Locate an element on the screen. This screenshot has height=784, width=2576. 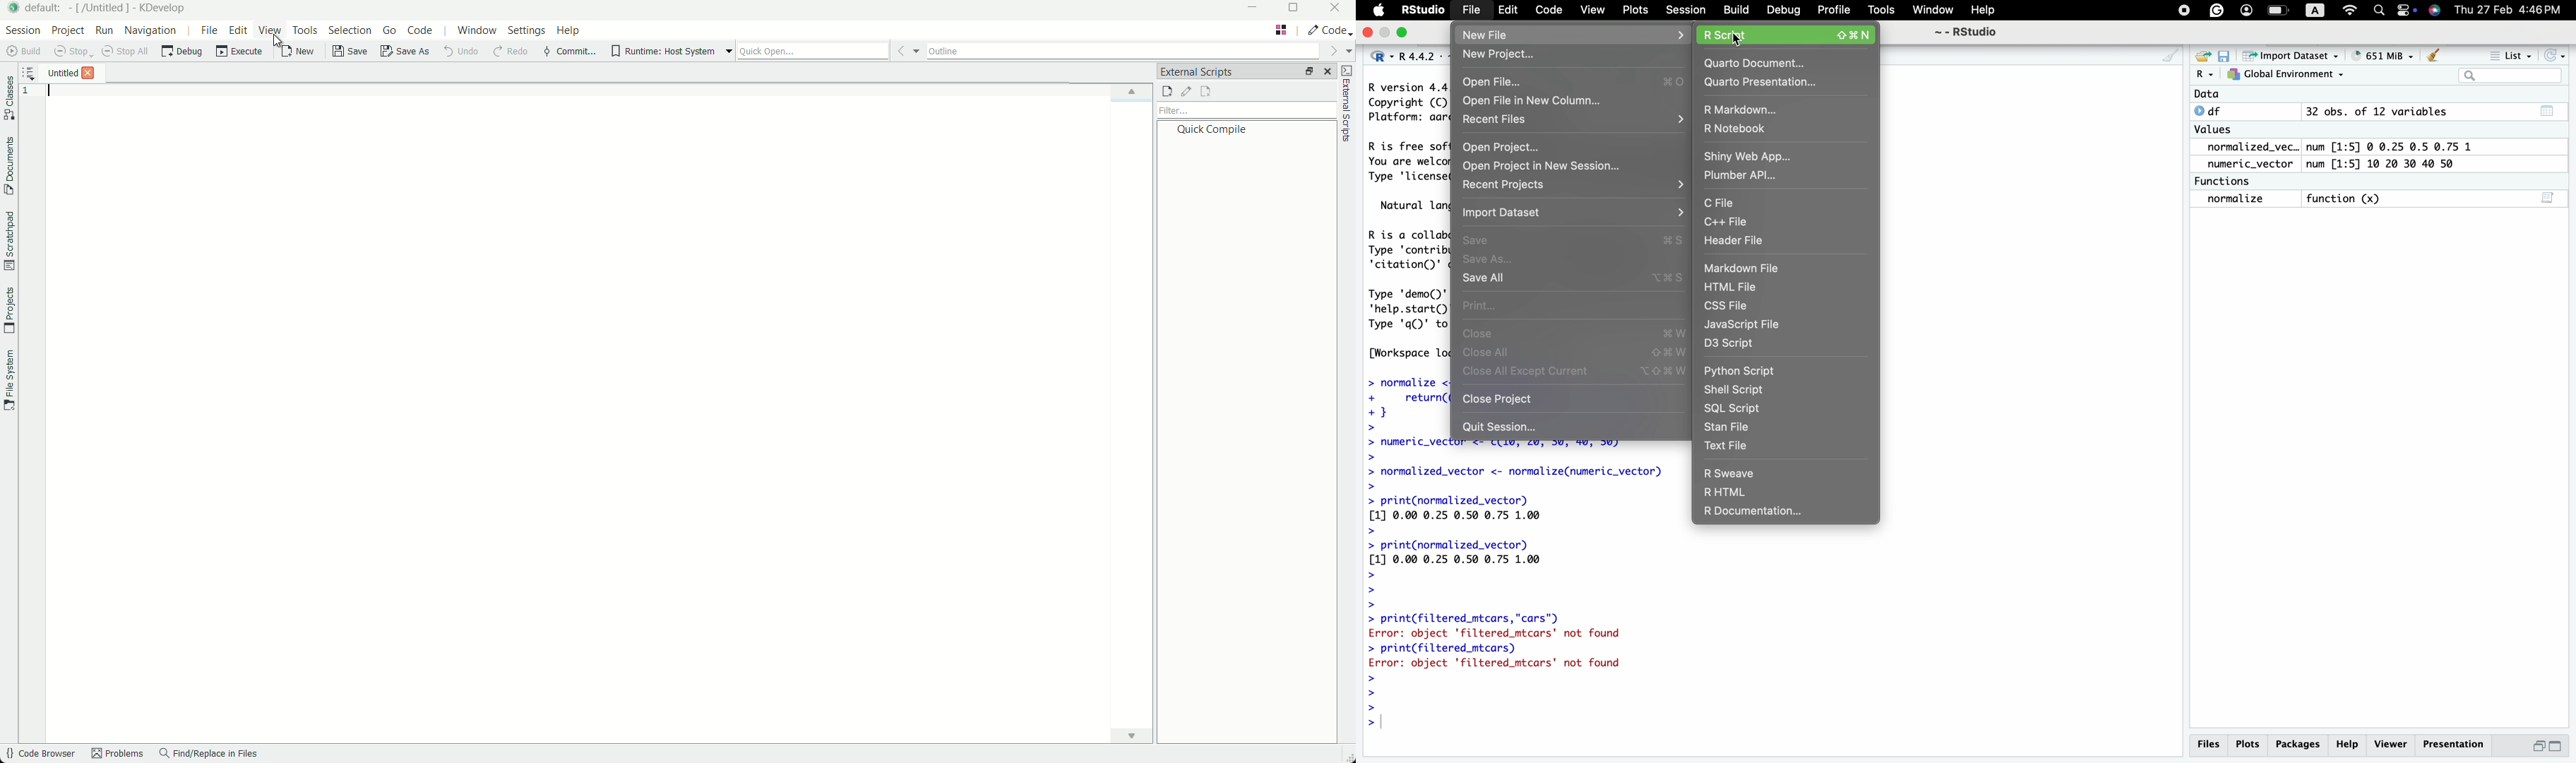
~ Import Dataset  is located at coordinates (2290, 55).